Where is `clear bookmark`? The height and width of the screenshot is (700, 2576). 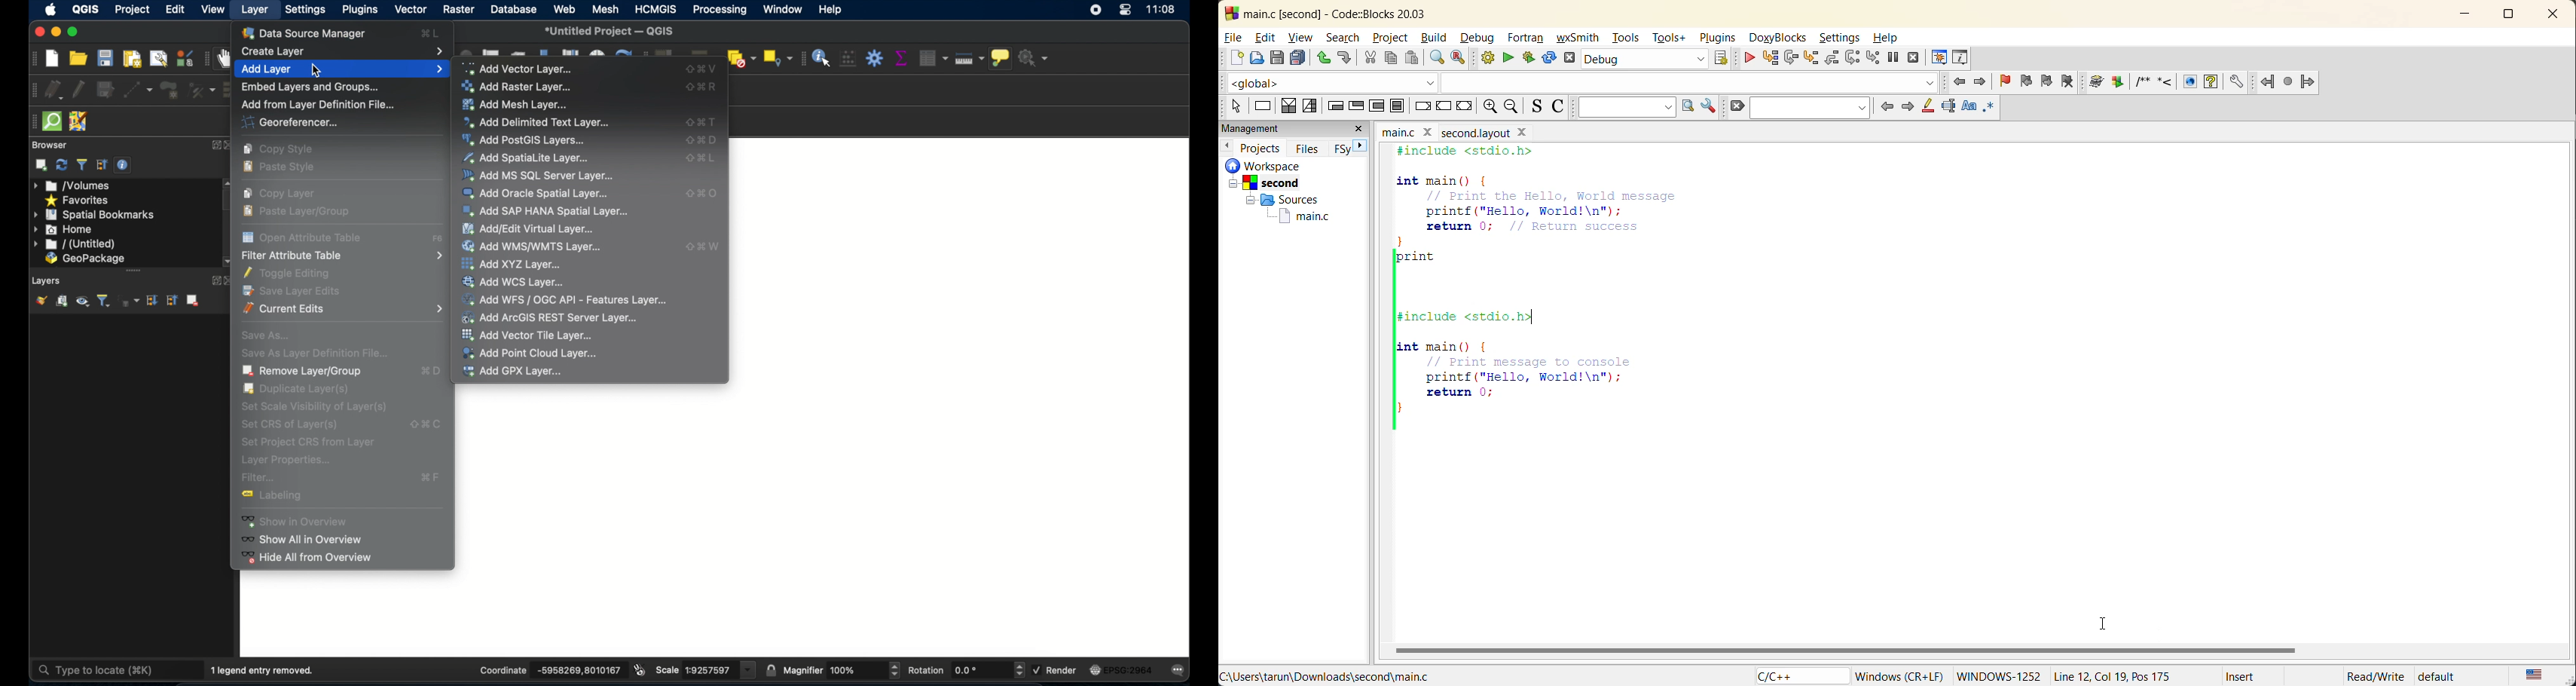 clear bookmark is located at coordinates (2069, 81).